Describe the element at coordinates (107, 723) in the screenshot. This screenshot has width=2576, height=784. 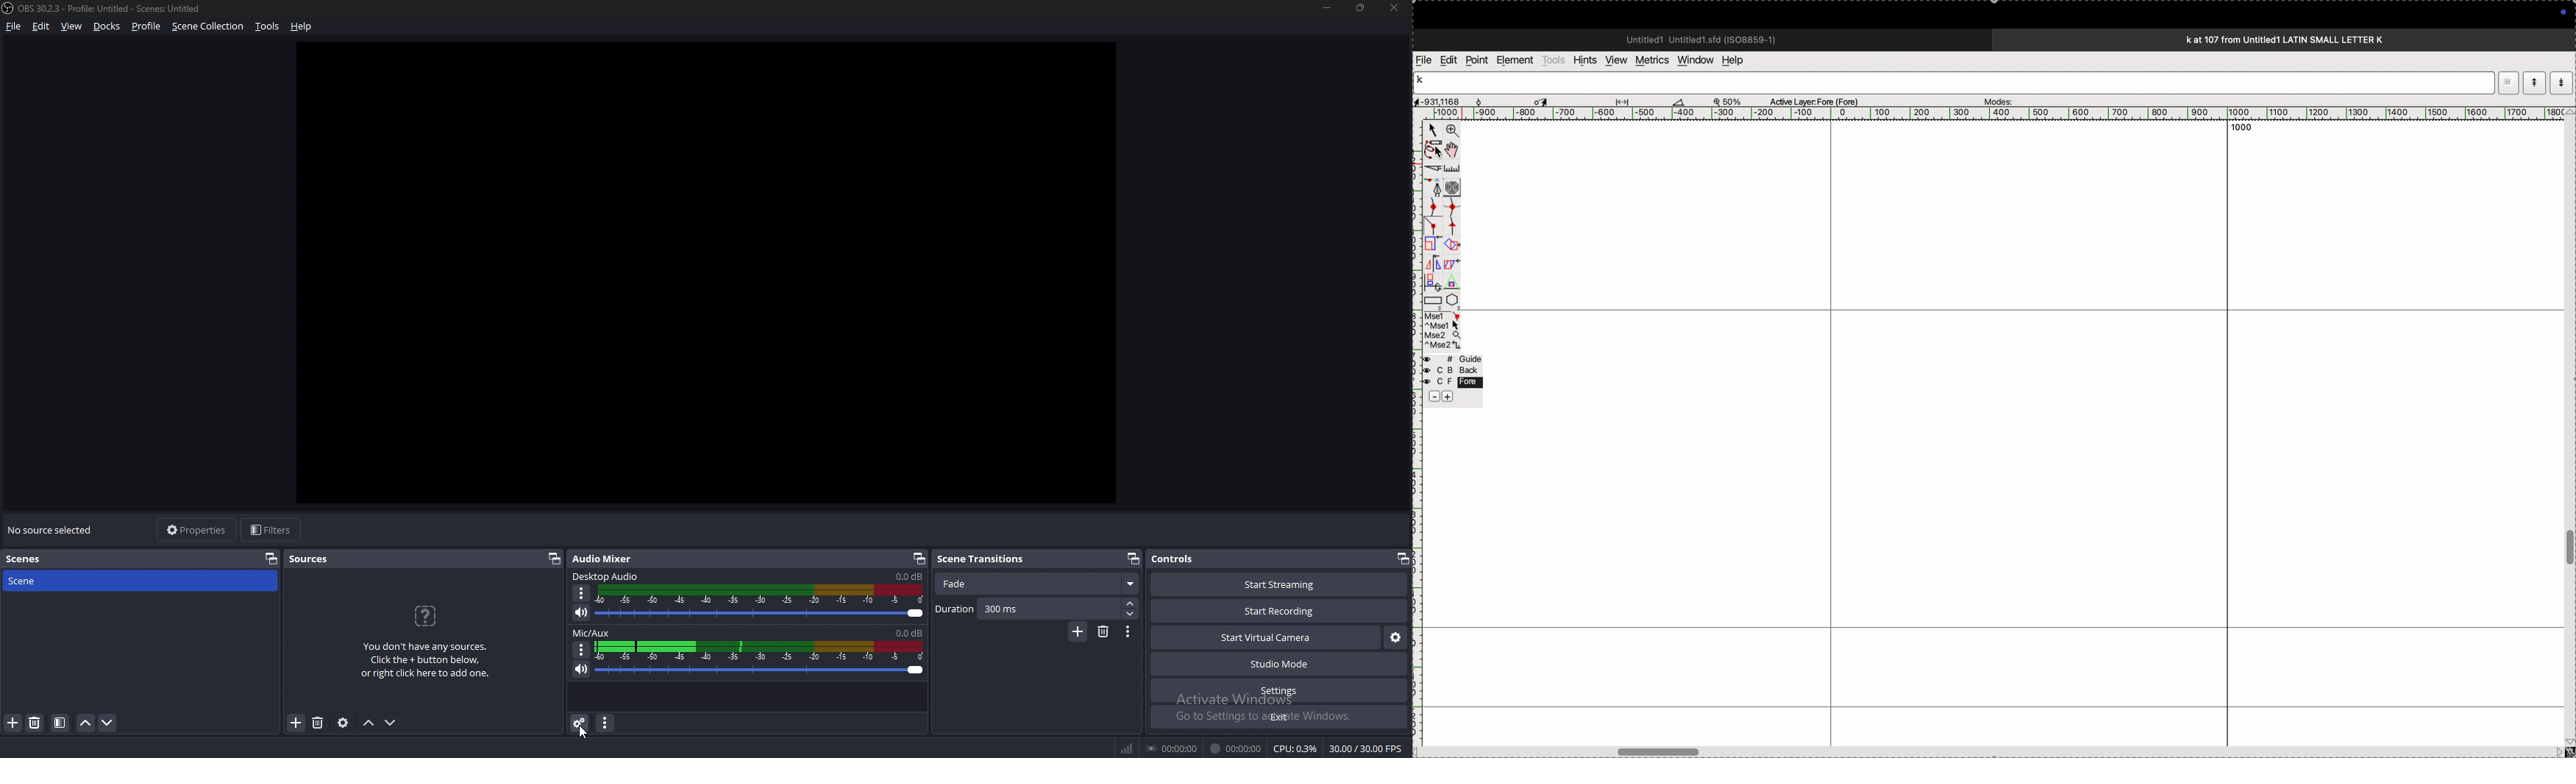
I see `move scene down` at that location.